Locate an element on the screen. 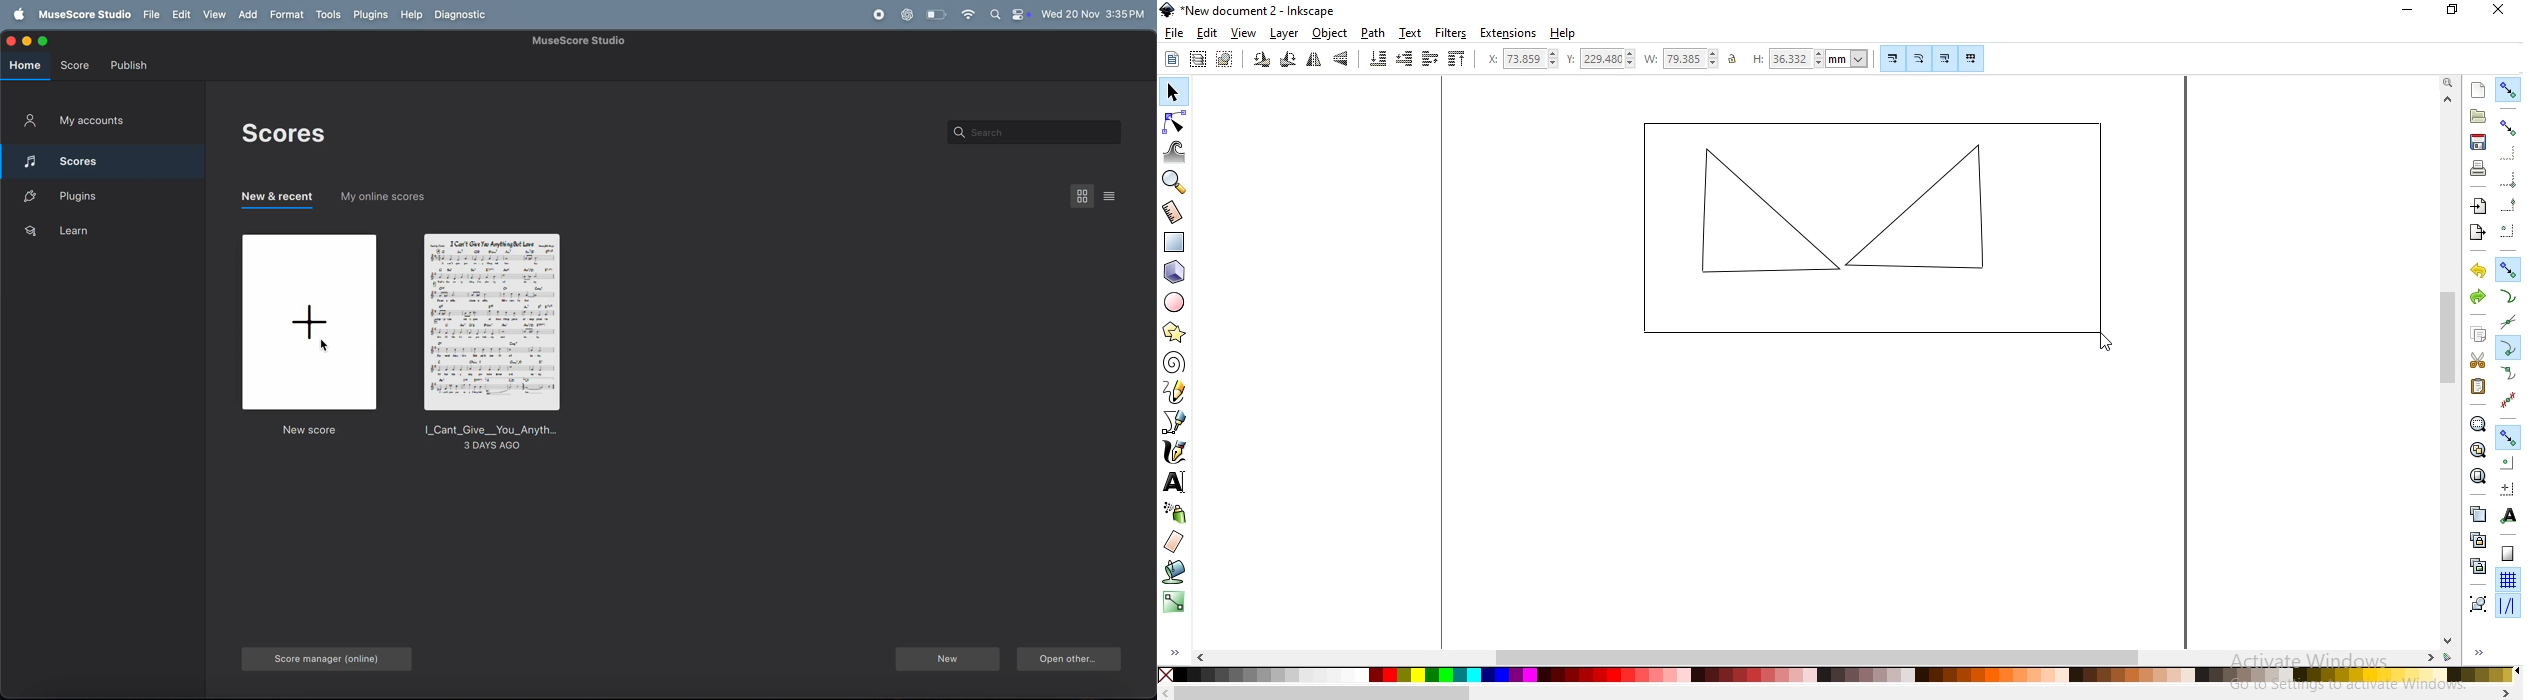 The width and height of the screenshot is (2548, 700). scrollbar is located at coordinates (1826, 656).